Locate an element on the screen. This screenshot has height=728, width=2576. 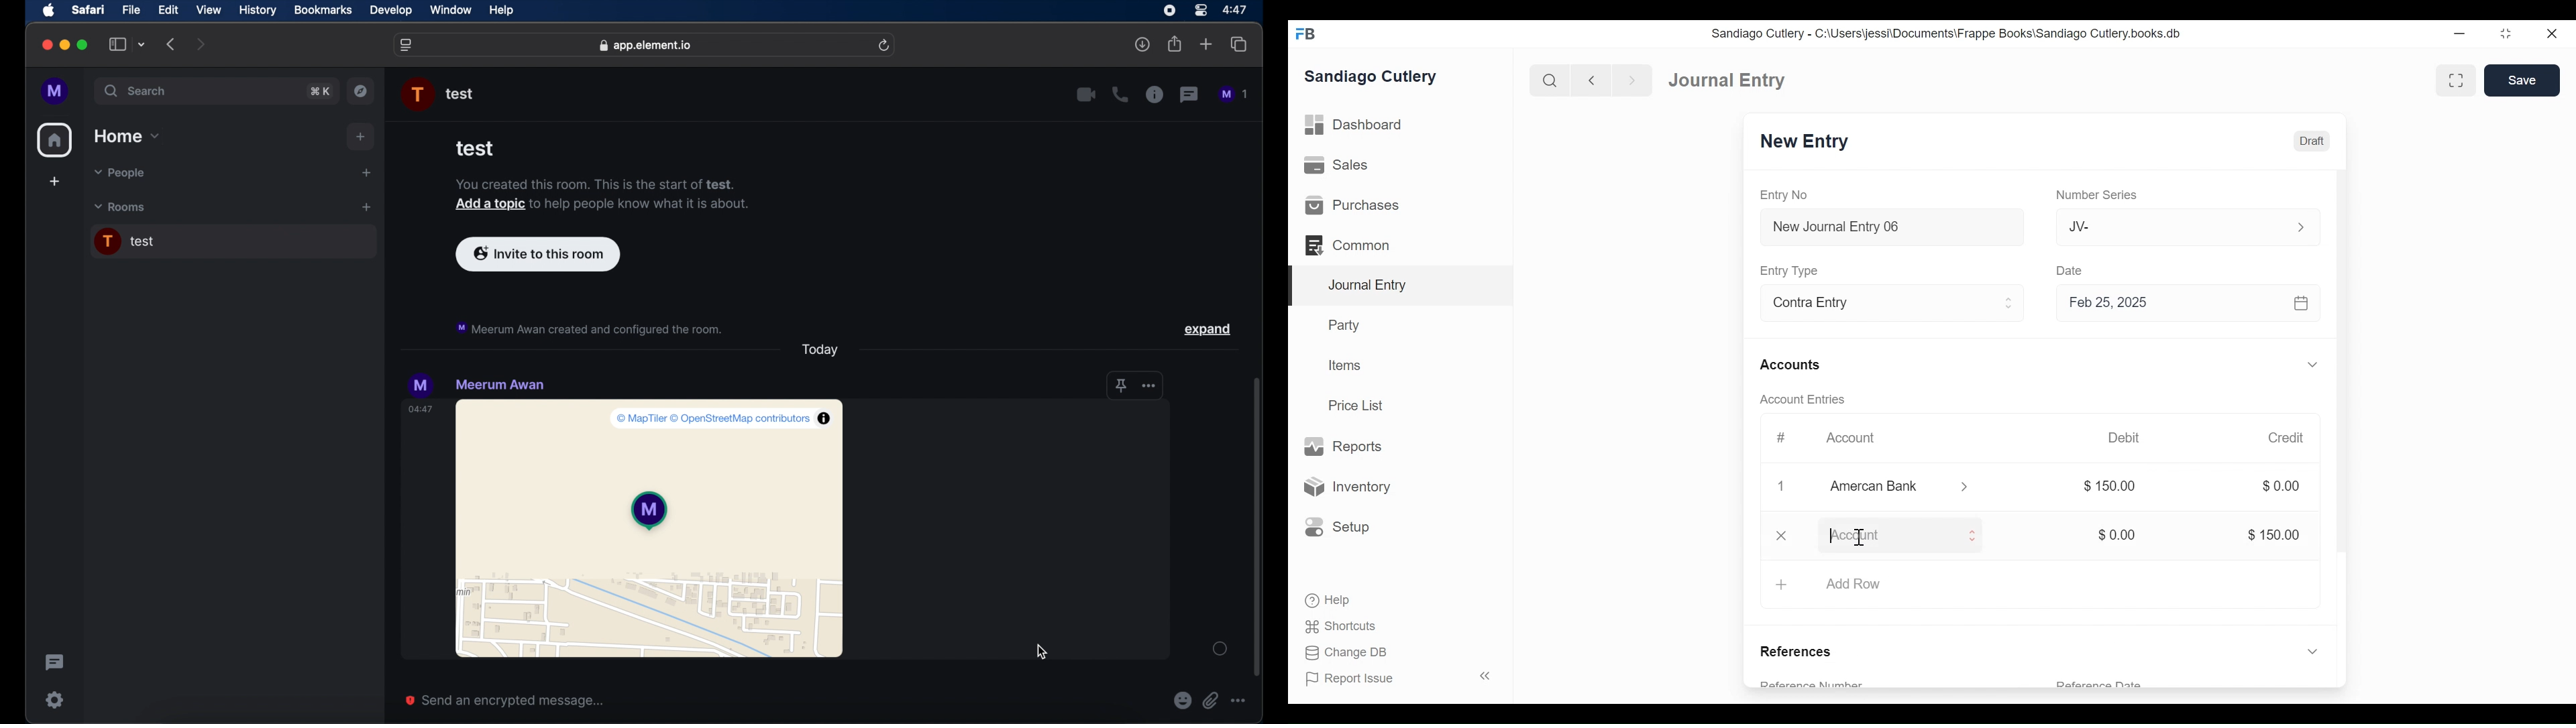
Account is located at coordinates (1860, 442).